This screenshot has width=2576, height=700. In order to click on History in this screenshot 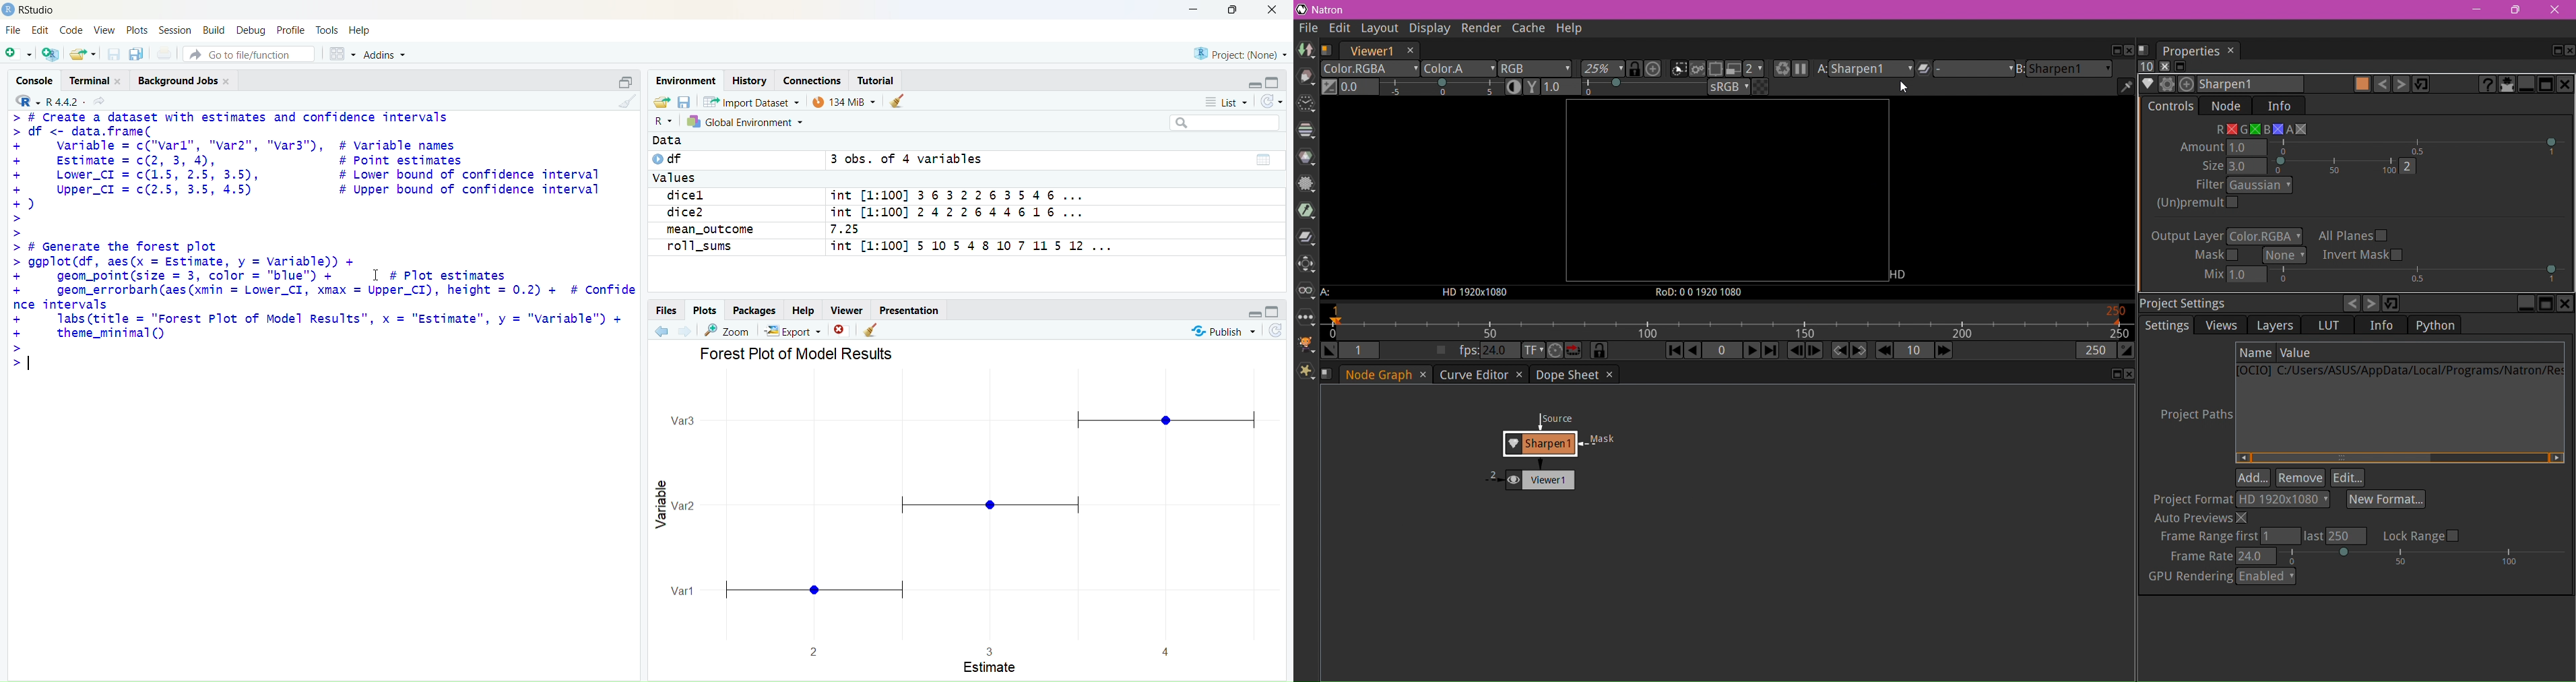, I will do `click(749, 81)`.